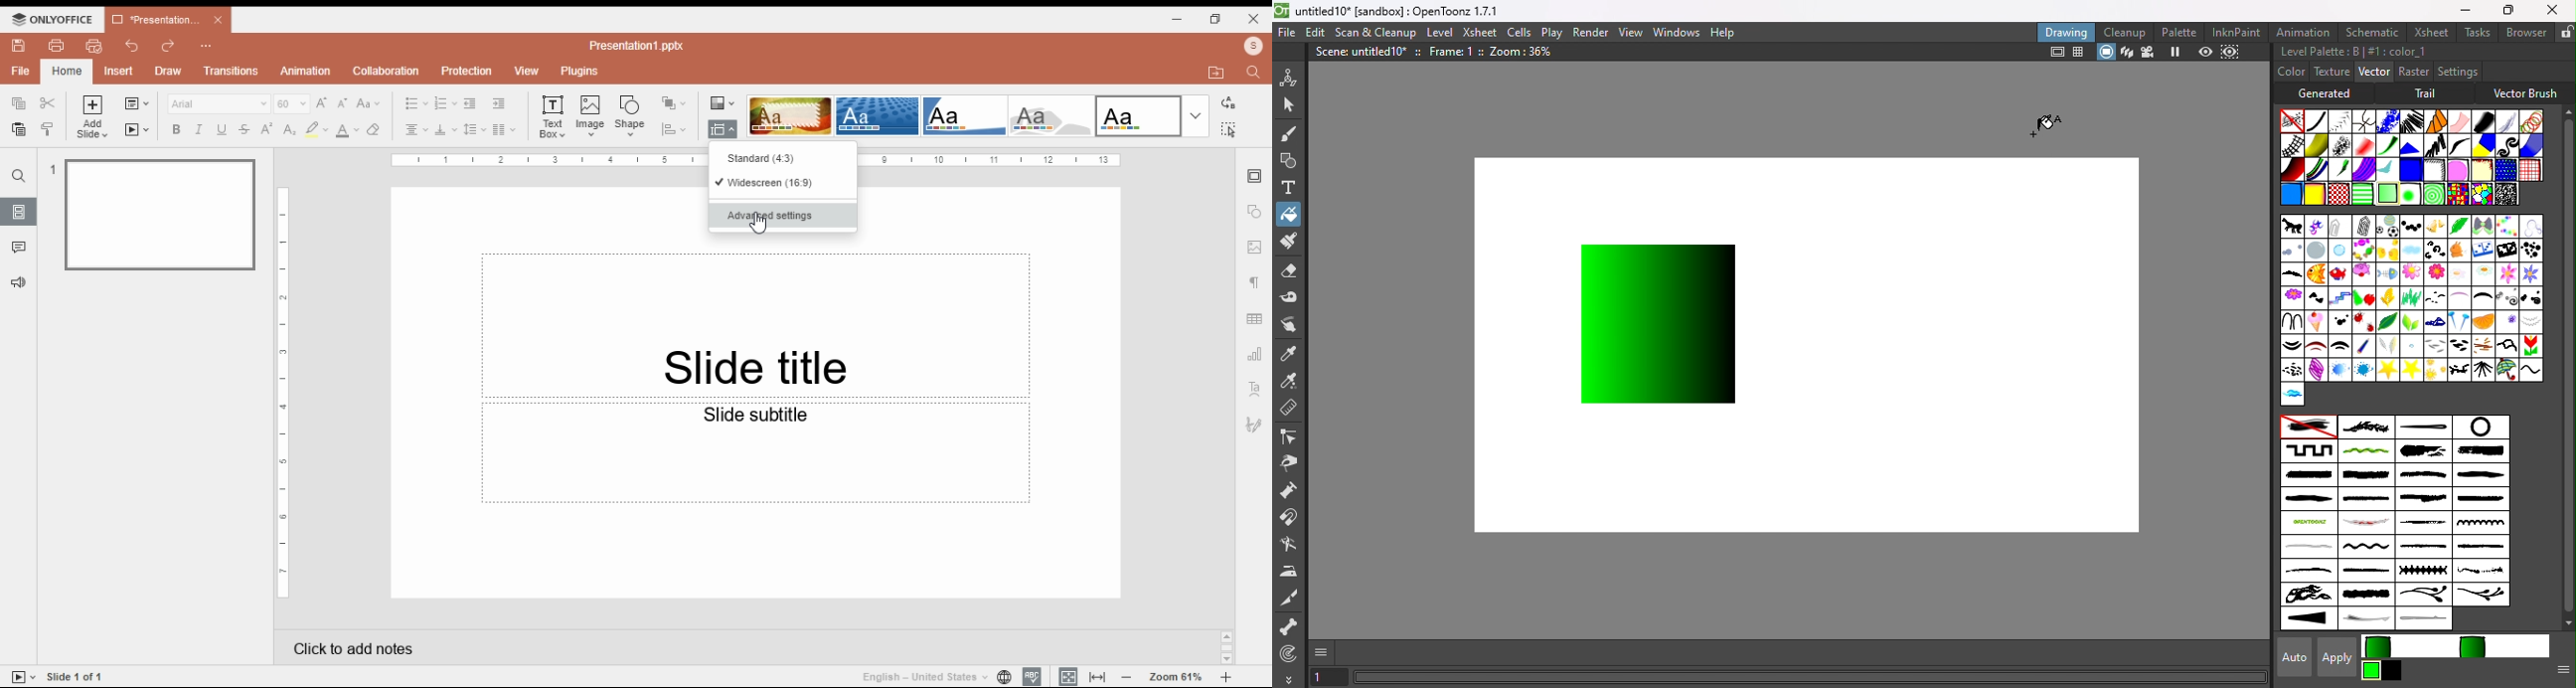 This screenshot has width=2576, height=700. Describe the element at coordinates (307, 71) in the screenshot. I see `animation` at that location.